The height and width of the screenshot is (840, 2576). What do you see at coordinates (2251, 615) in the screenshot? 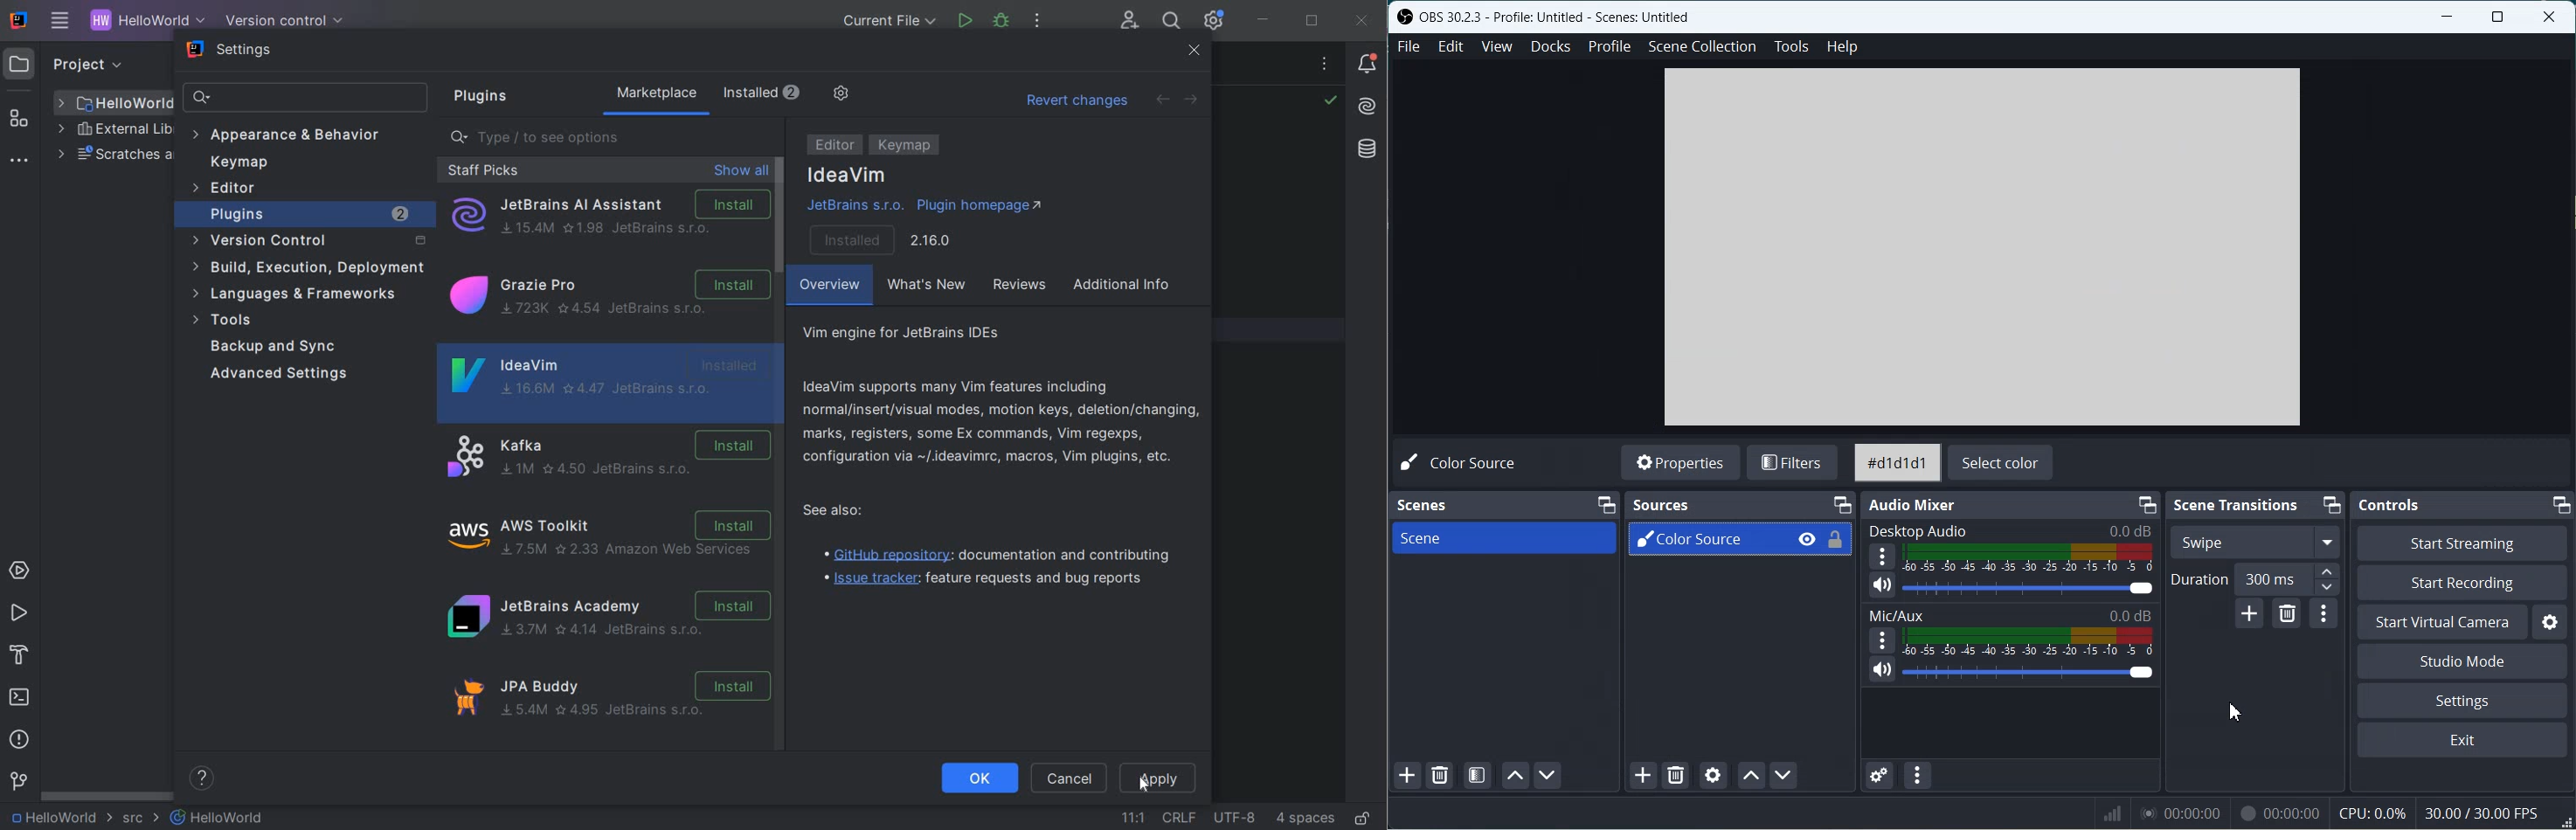
I see `Add configurable transition` at bounding box center [2251, 615].